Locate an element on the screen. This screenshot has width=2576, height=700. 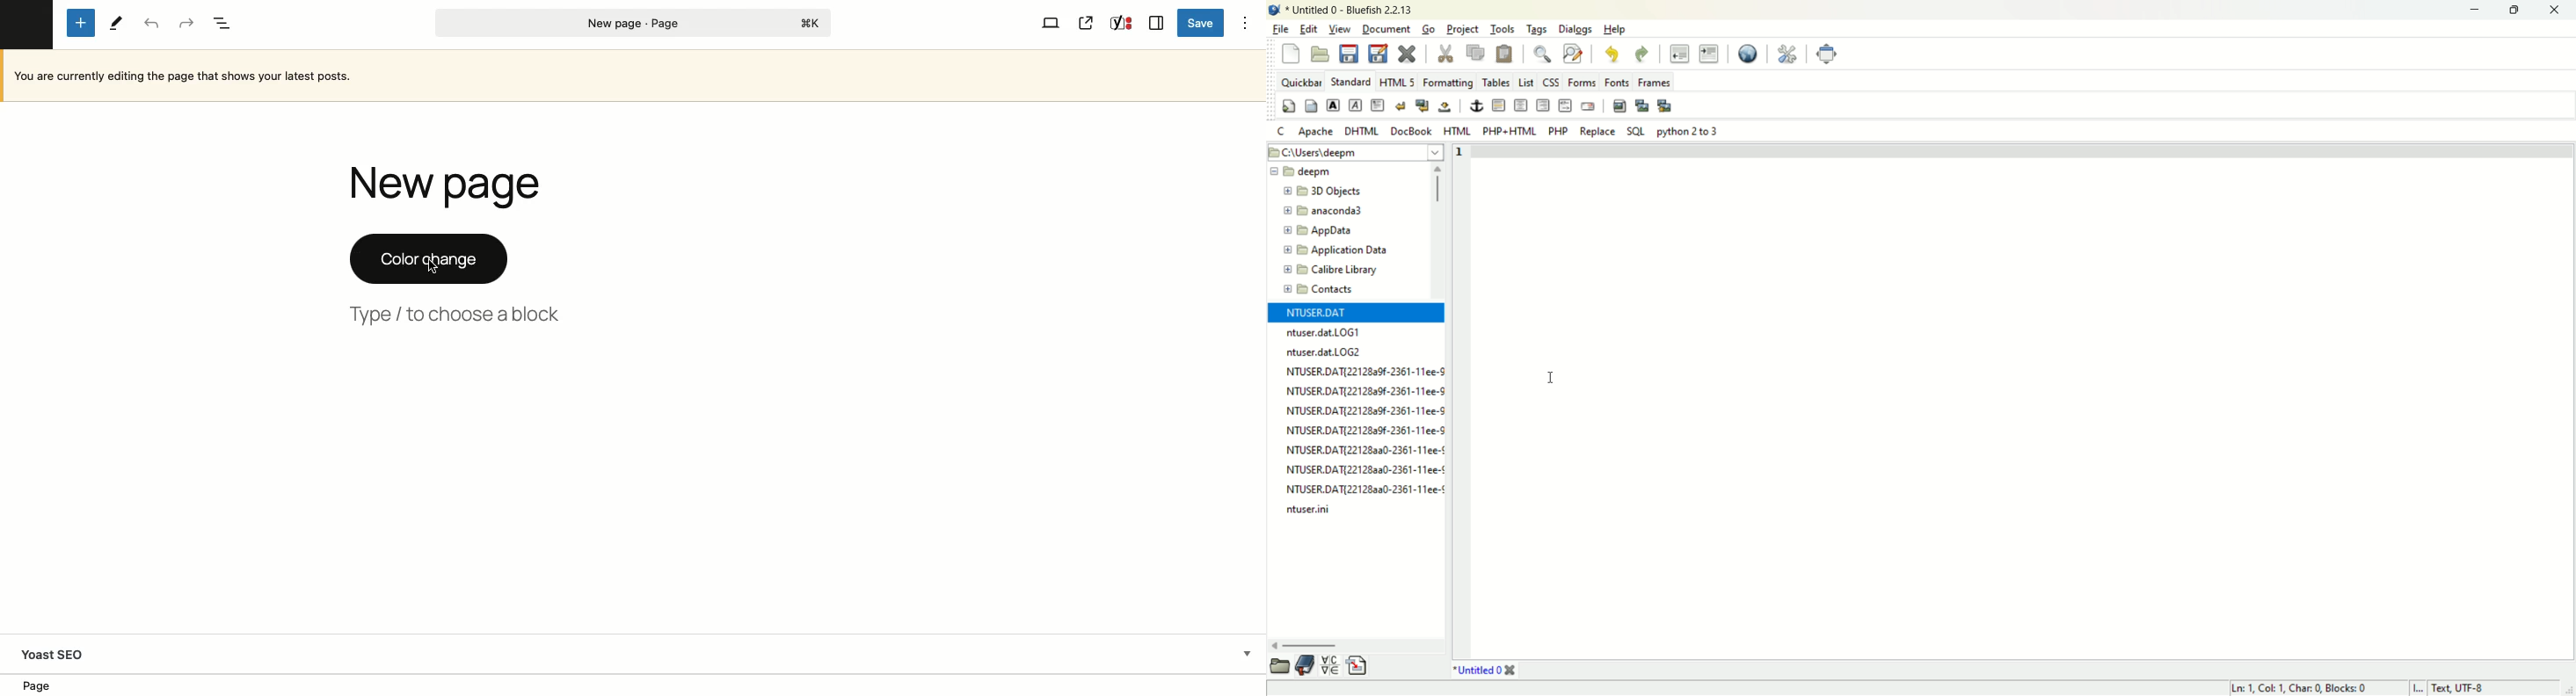
Frames is located at coordinates (1654, 83).